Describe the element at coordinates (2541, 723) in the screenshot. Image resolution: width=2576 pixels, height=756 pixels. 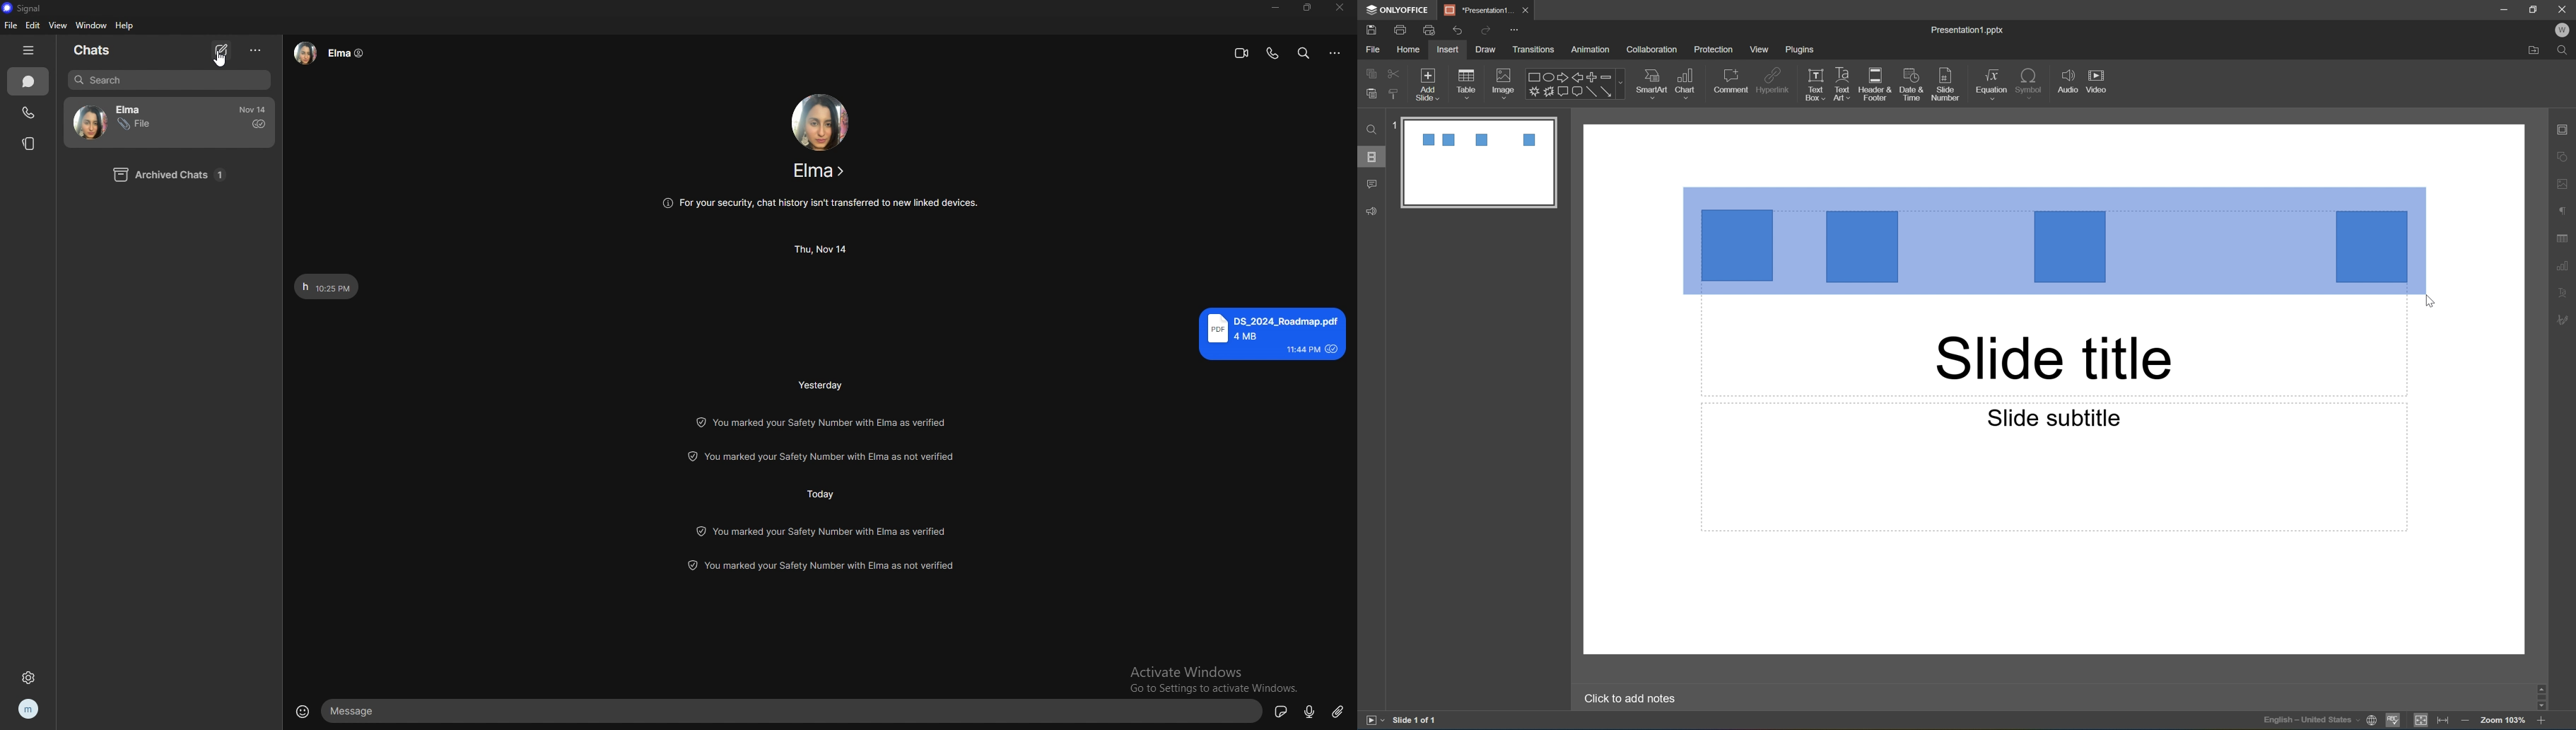
I see `zoom in` at that location.